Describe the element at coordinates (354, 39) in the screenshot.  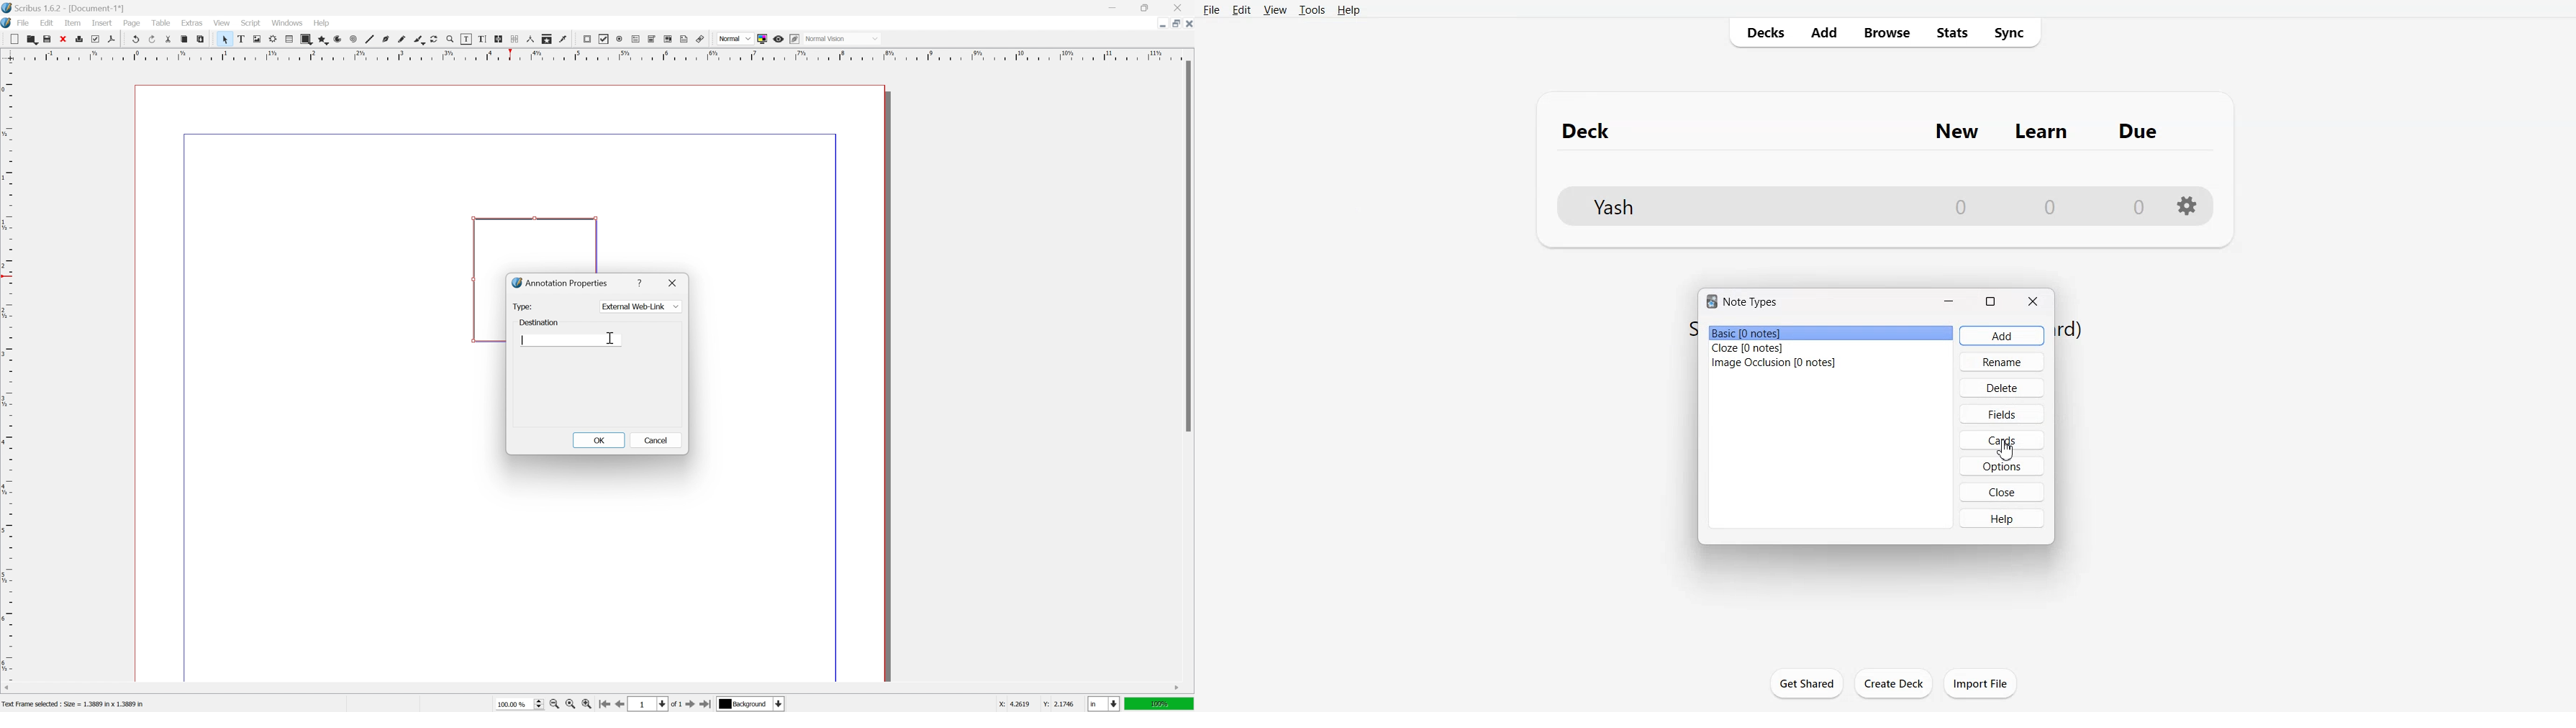
I see `spiral` at that location.